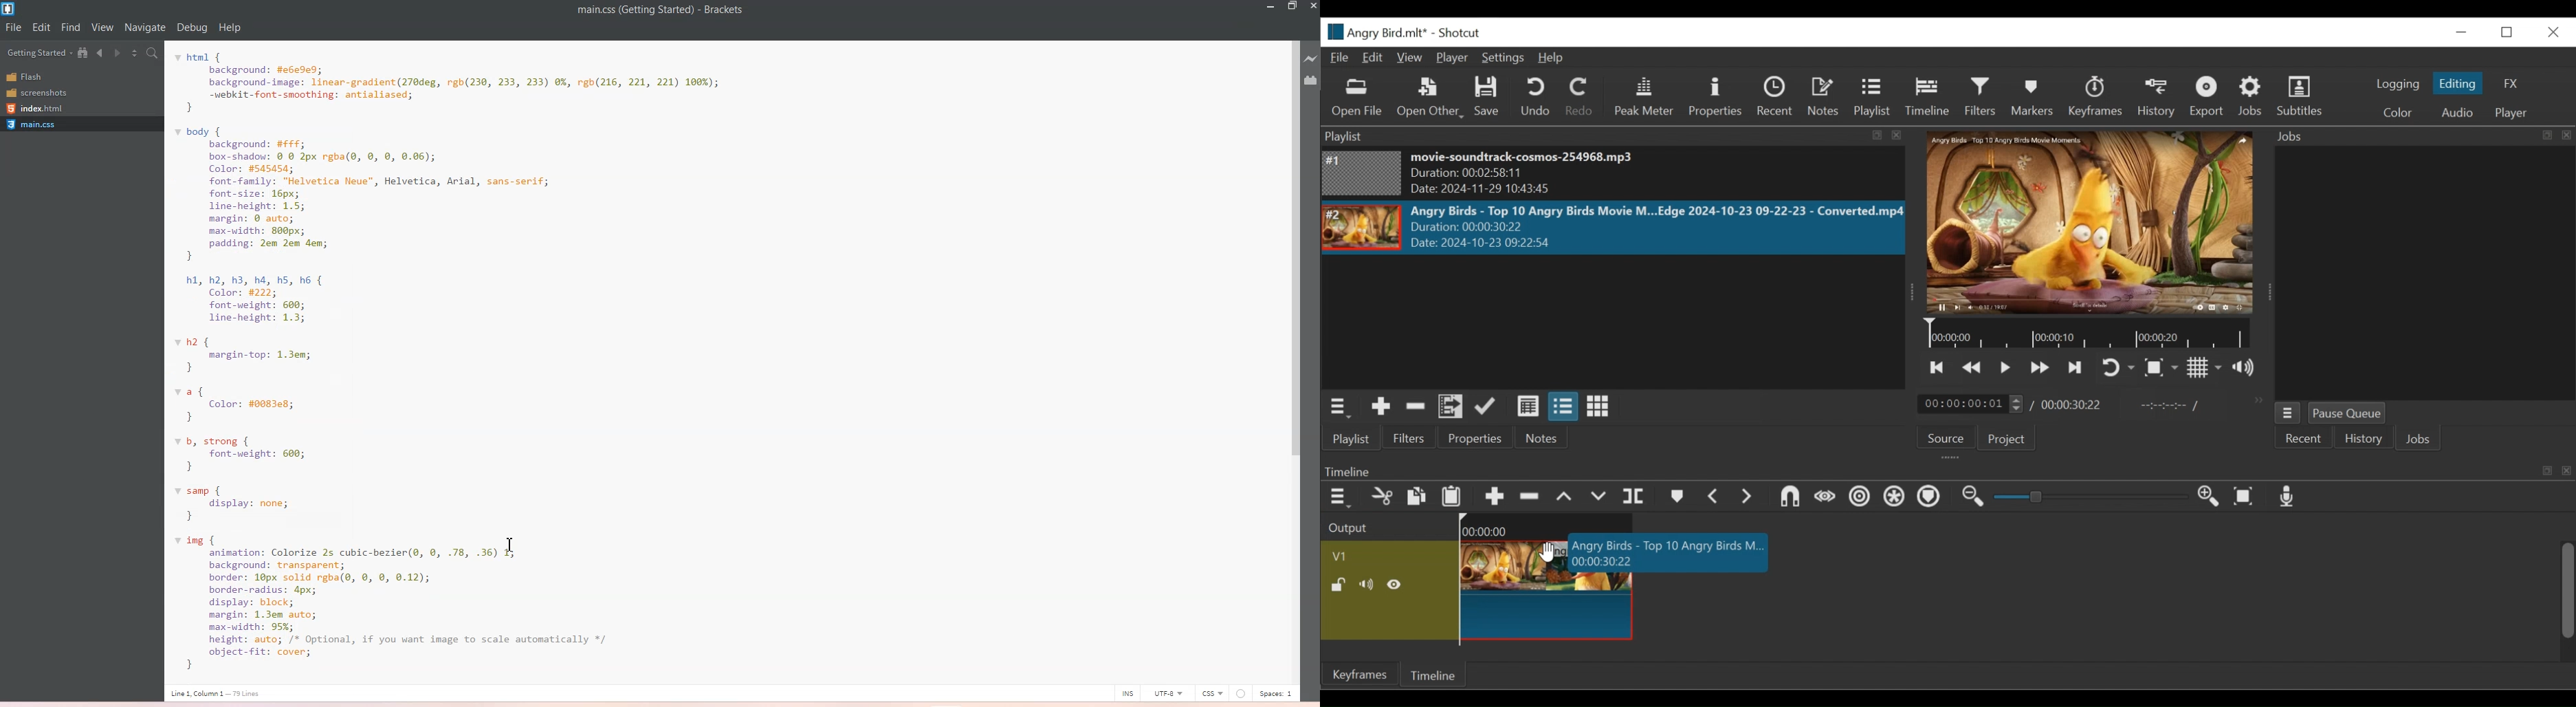 Image resolution: width=2576 pixels, height=728 pixels. What do you see at coordinates (1788, 498) in the screenshot?
I see `Snap` at bounding box center [1788, 498].